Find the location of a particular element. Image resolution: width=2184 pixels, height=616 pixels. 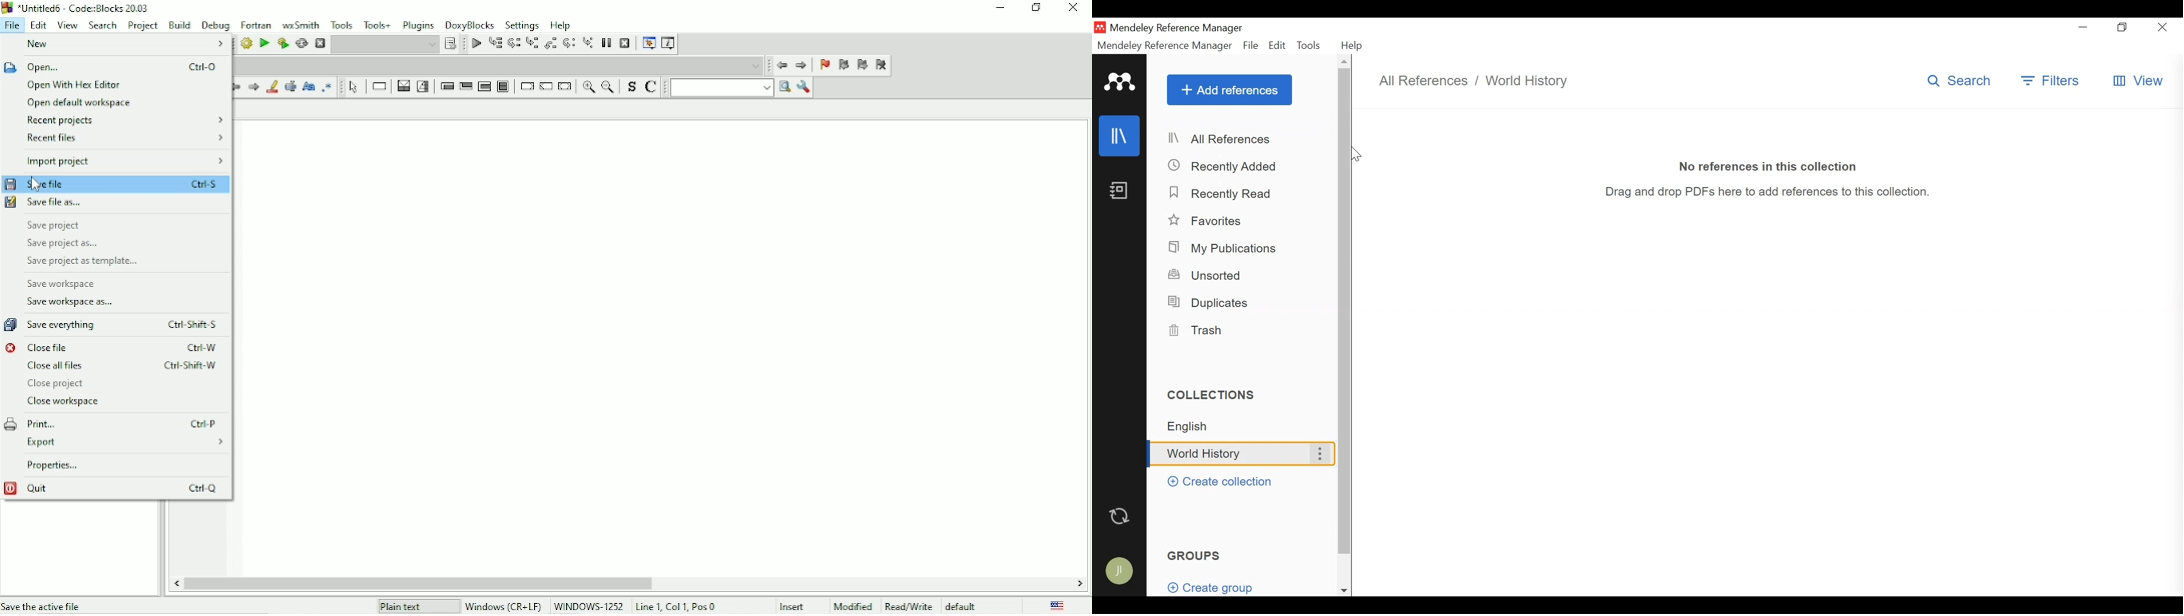

Quit is located at coordinates (114, 488).